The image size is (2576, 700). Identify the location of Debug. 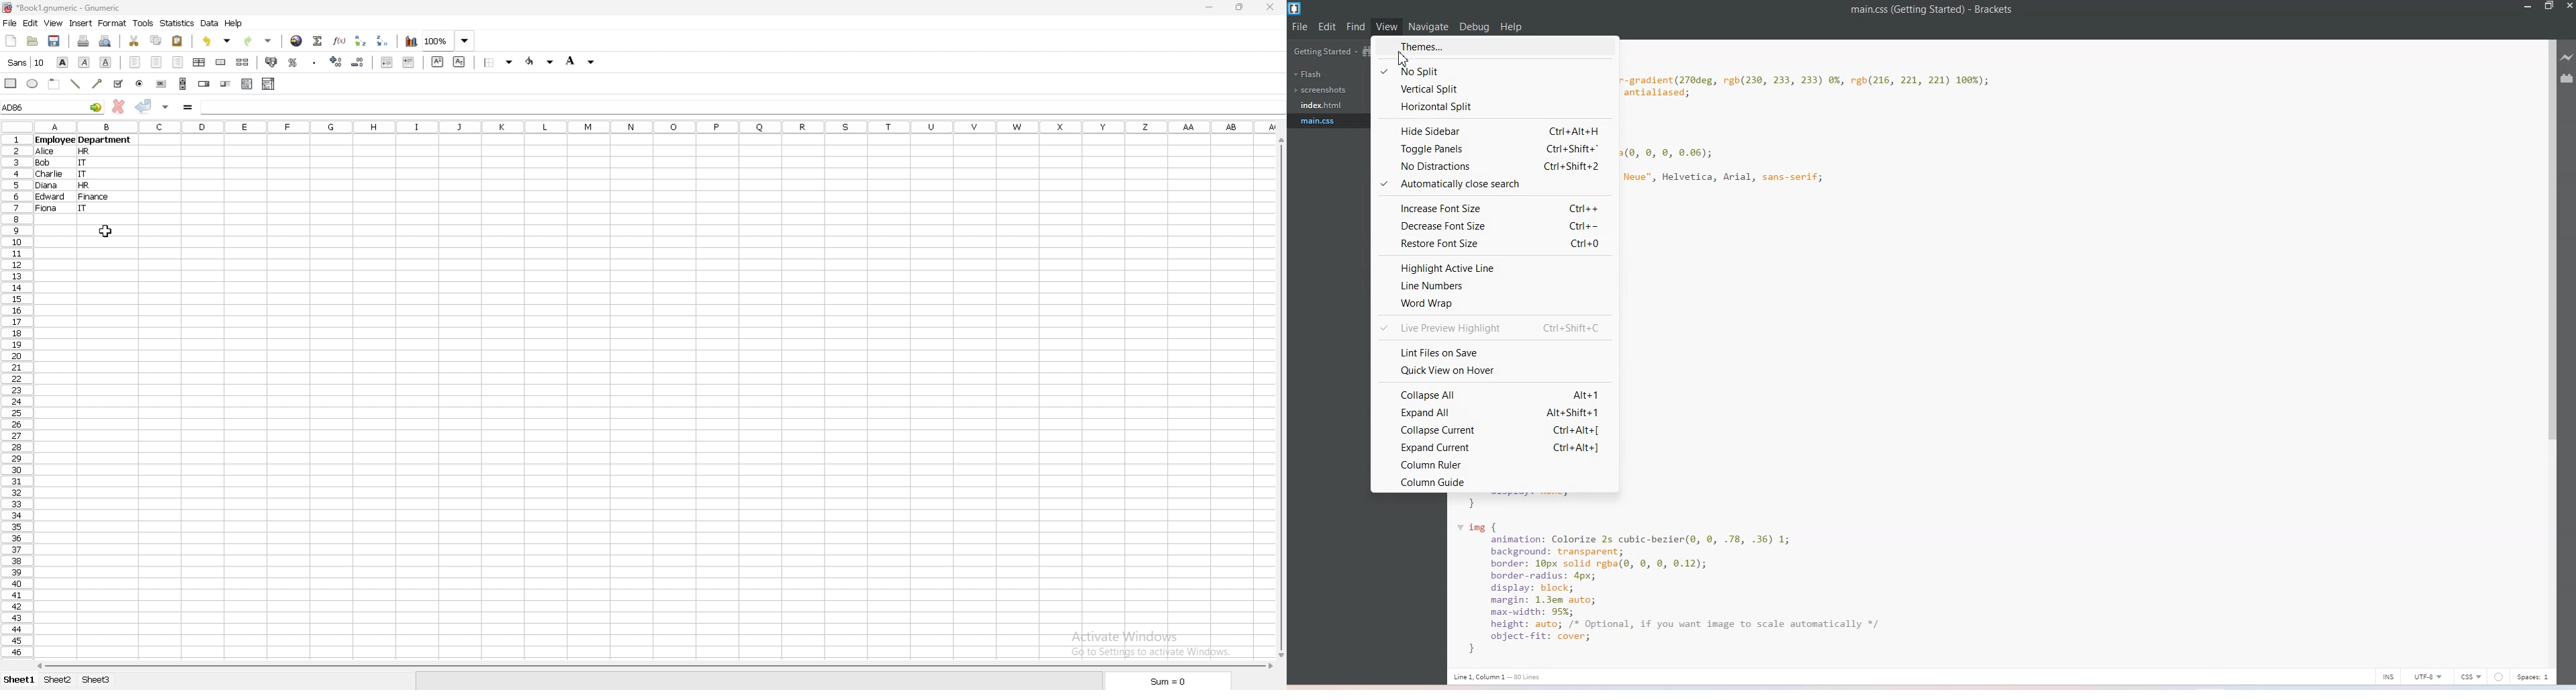
(1475, 27).